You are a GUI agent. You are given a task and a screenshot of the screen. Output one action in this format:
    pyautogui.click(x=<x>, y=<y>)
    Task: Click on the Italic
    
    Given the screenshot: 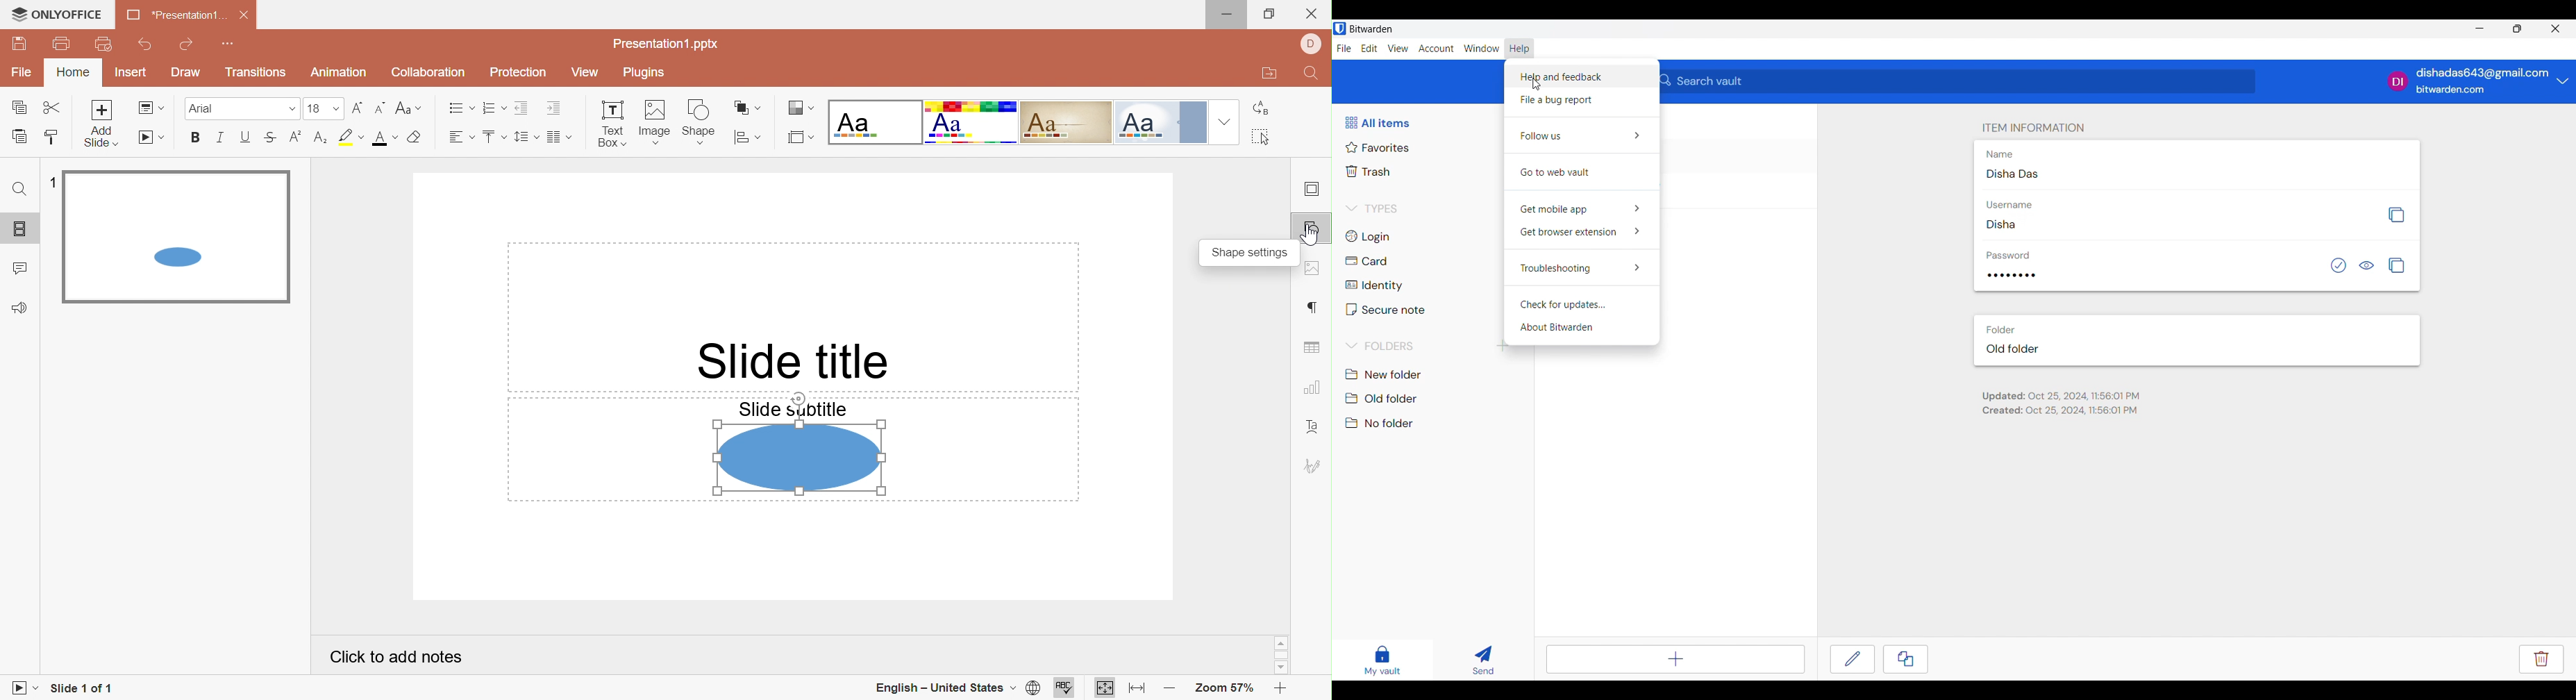 What is the action you would take?
    pyautogui.click(x=221, y=138)
    